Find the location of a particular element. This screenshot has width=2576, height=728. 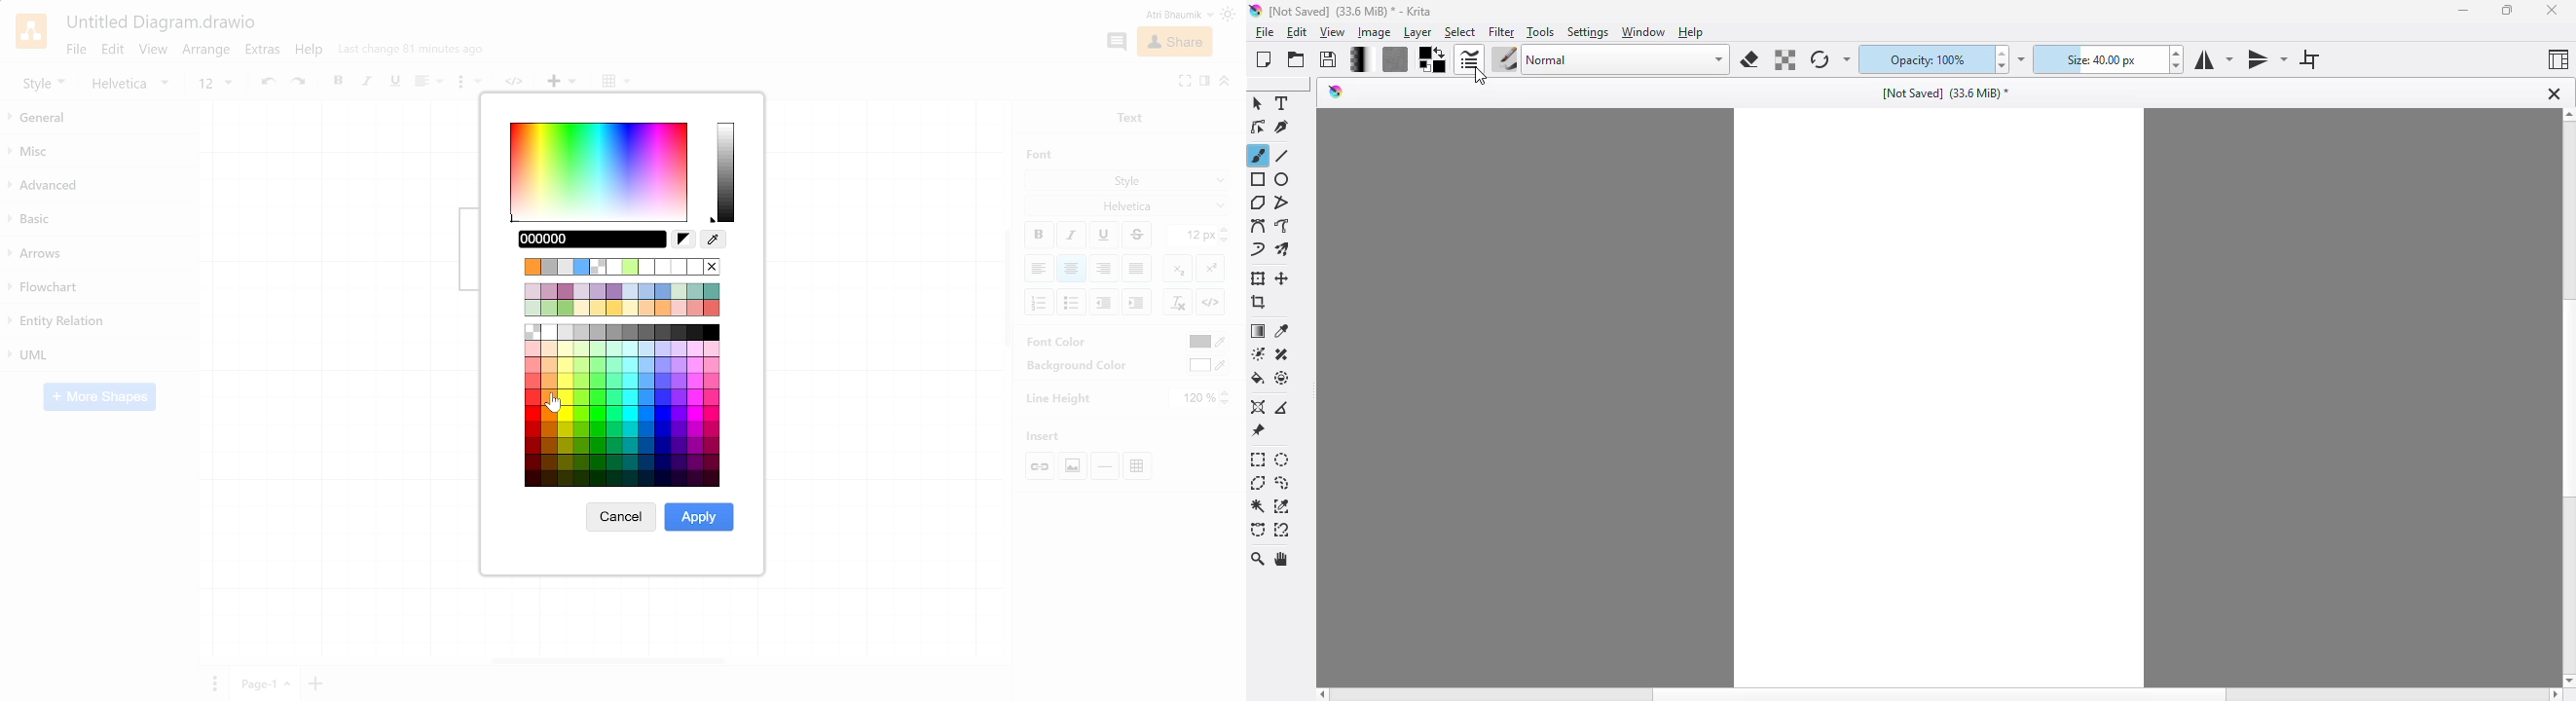

bezier curve tool is located at coordinates (1258, 226).